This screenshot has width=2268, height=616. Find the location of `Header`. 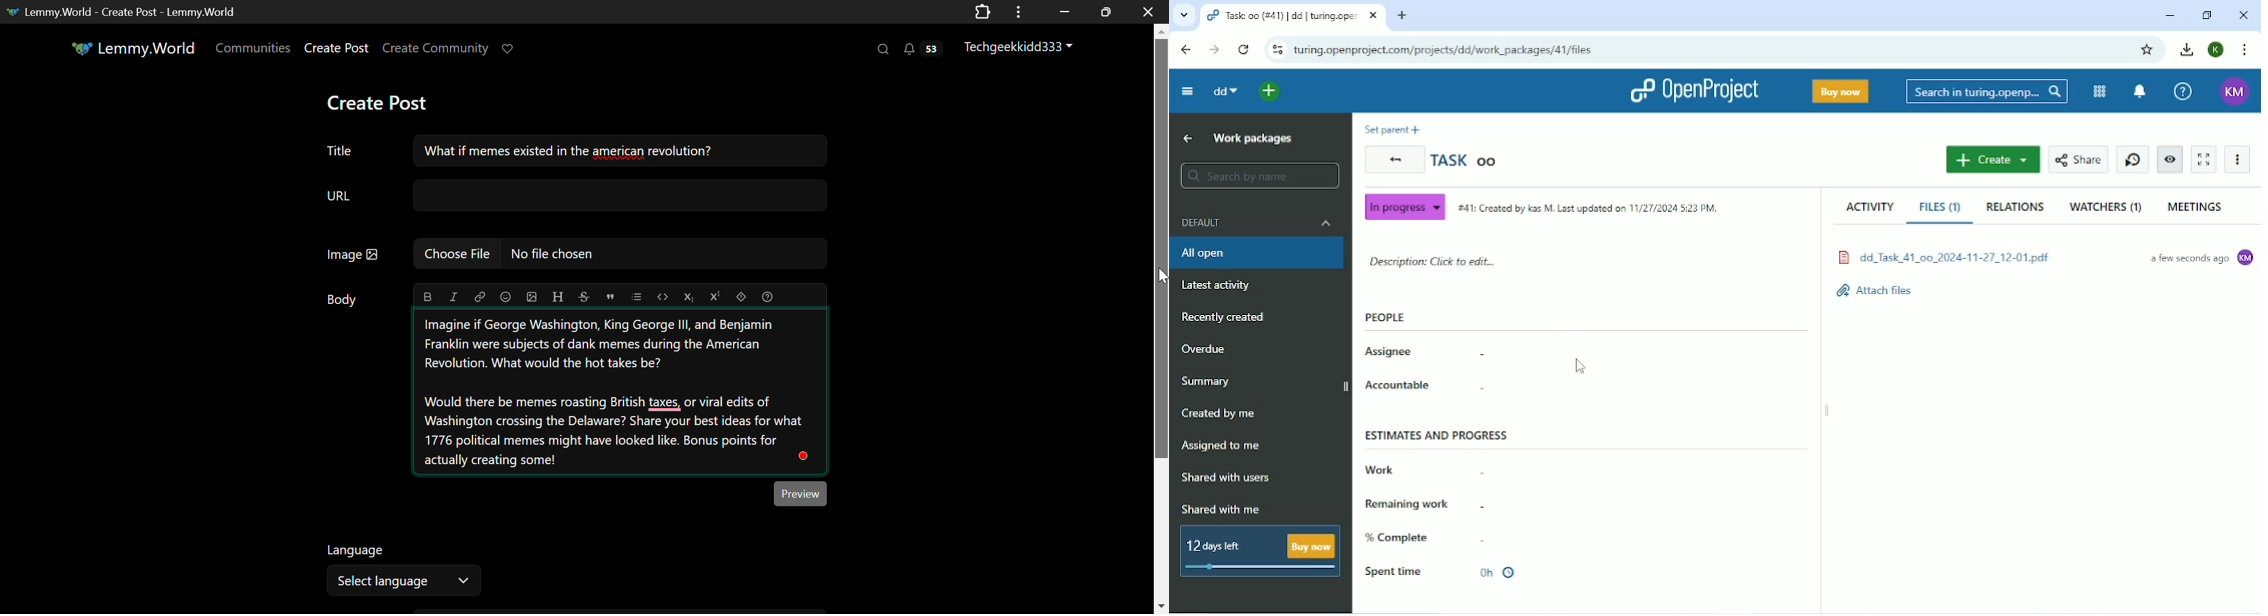

Header is located at coordinates (559, 297).